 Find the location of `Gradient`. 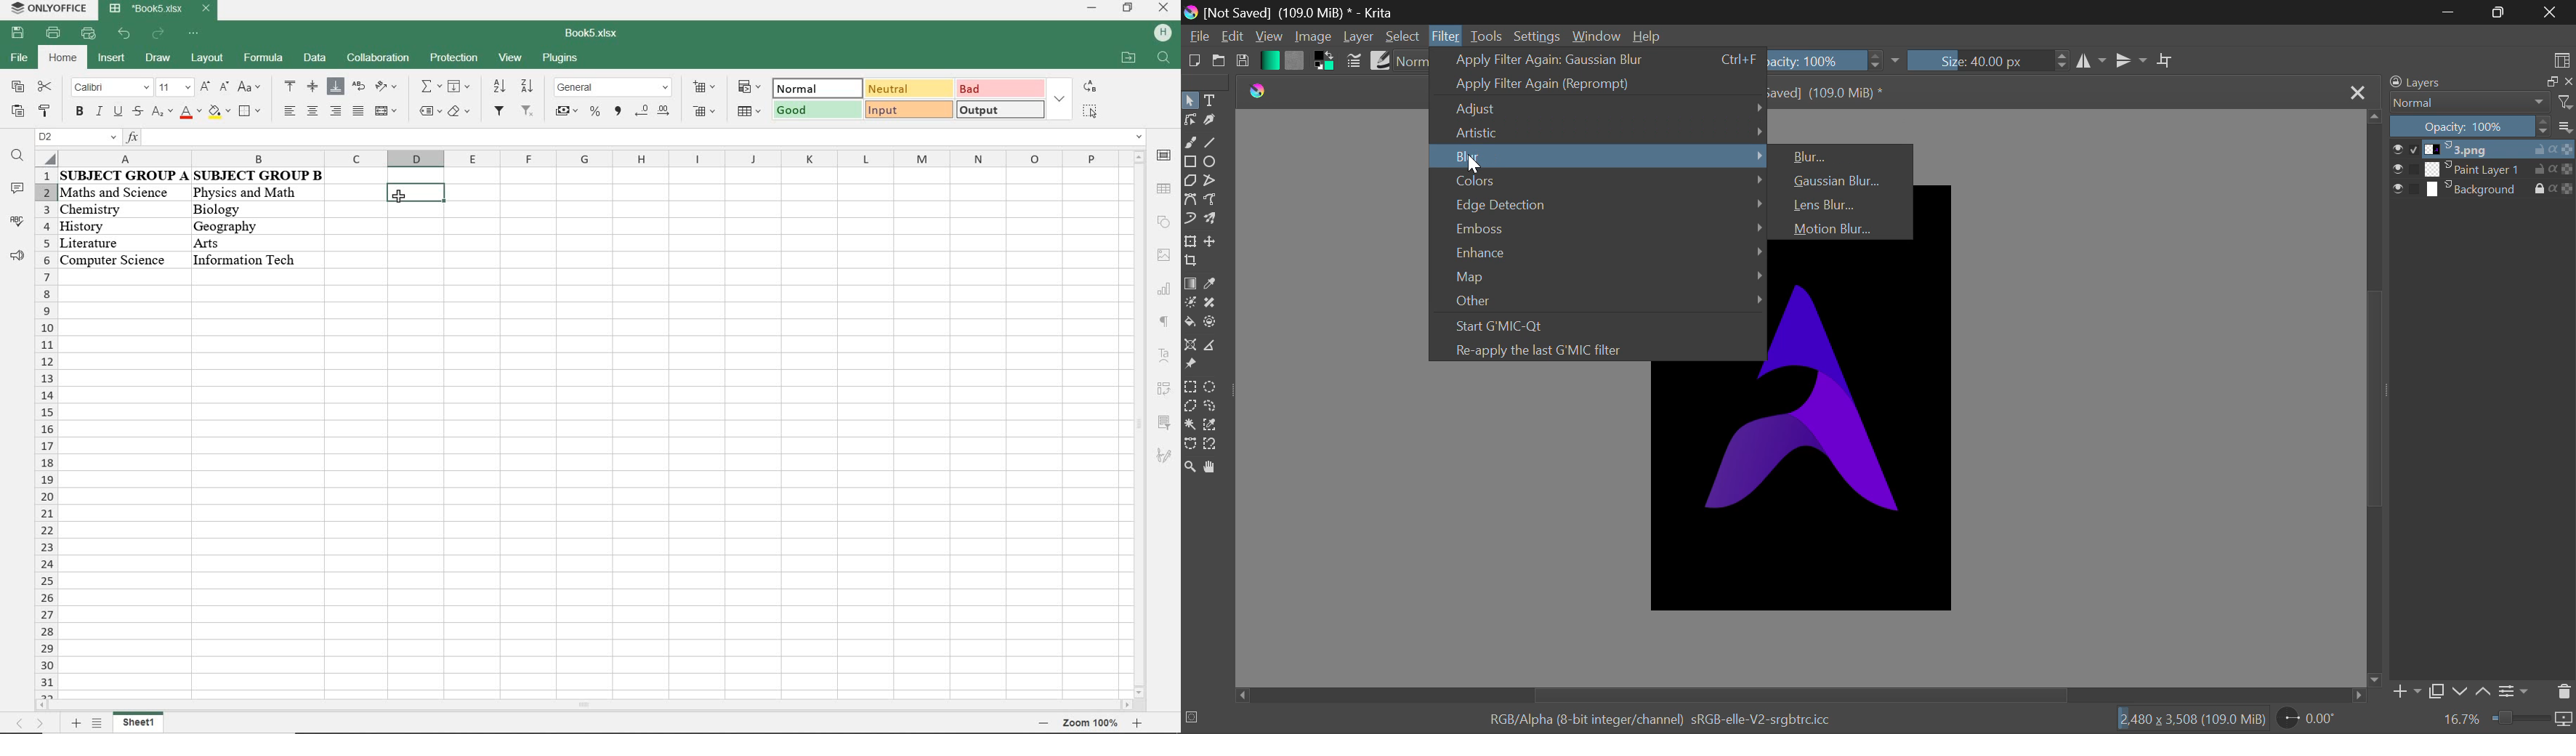

Gradient is located at coordinates (1269, 60).